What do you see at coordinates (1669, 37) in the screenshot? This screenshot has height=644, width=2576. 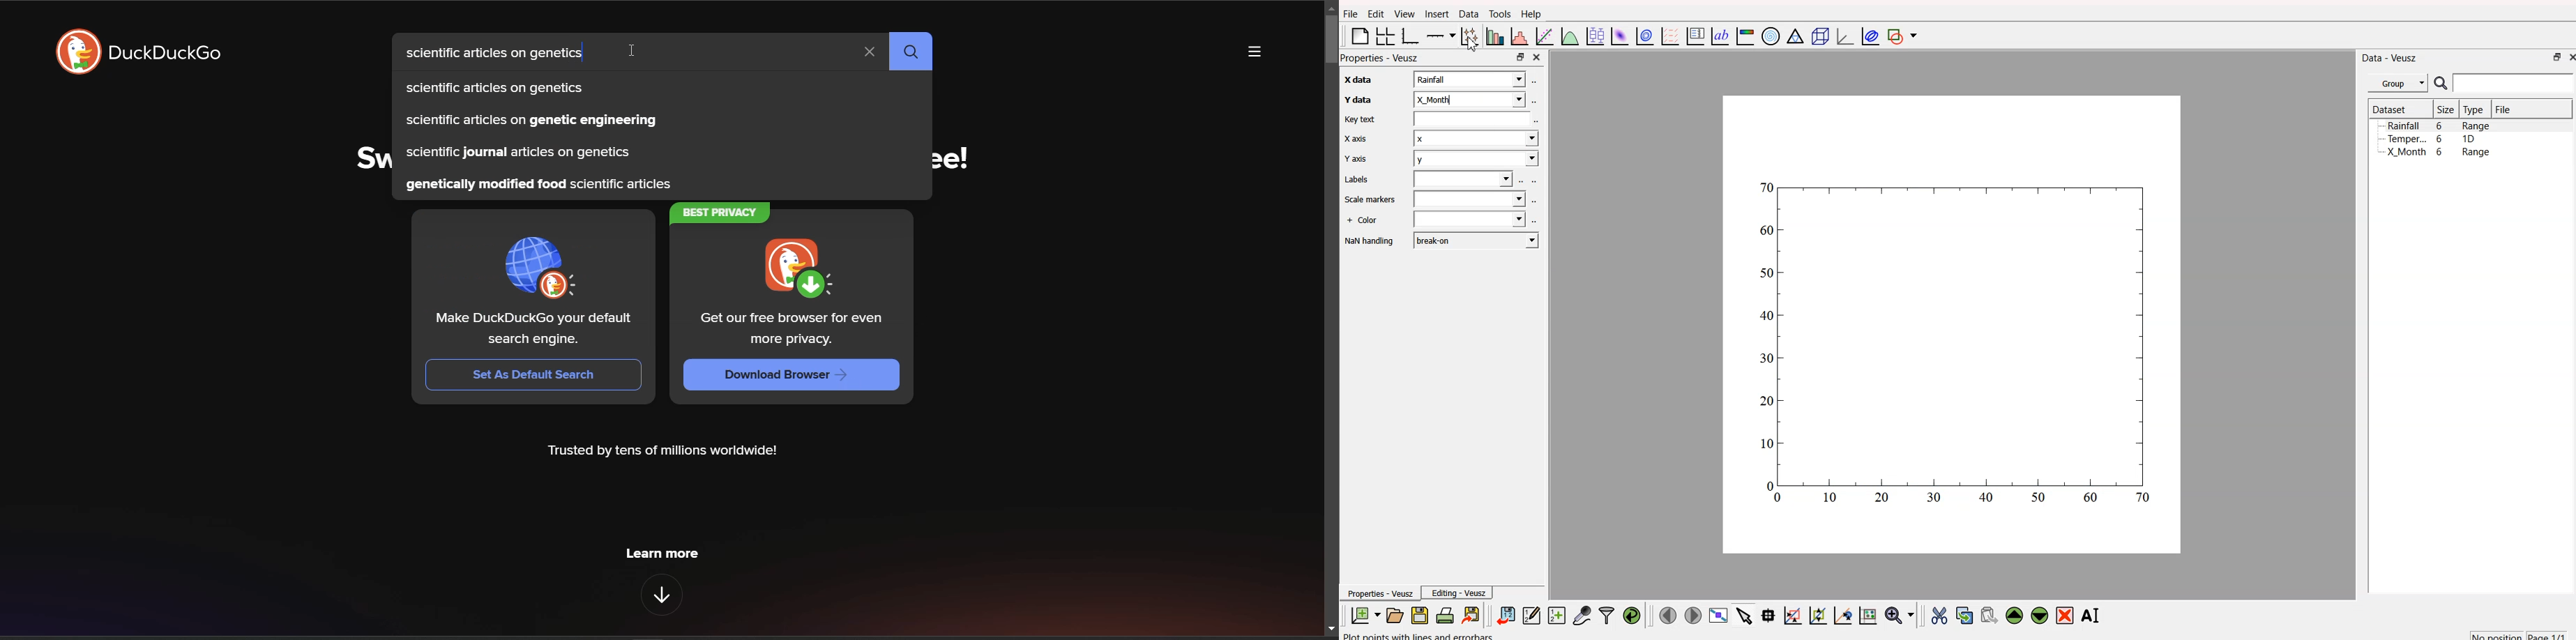 I see `plot a vector field` at bounding box center [1669, 37].